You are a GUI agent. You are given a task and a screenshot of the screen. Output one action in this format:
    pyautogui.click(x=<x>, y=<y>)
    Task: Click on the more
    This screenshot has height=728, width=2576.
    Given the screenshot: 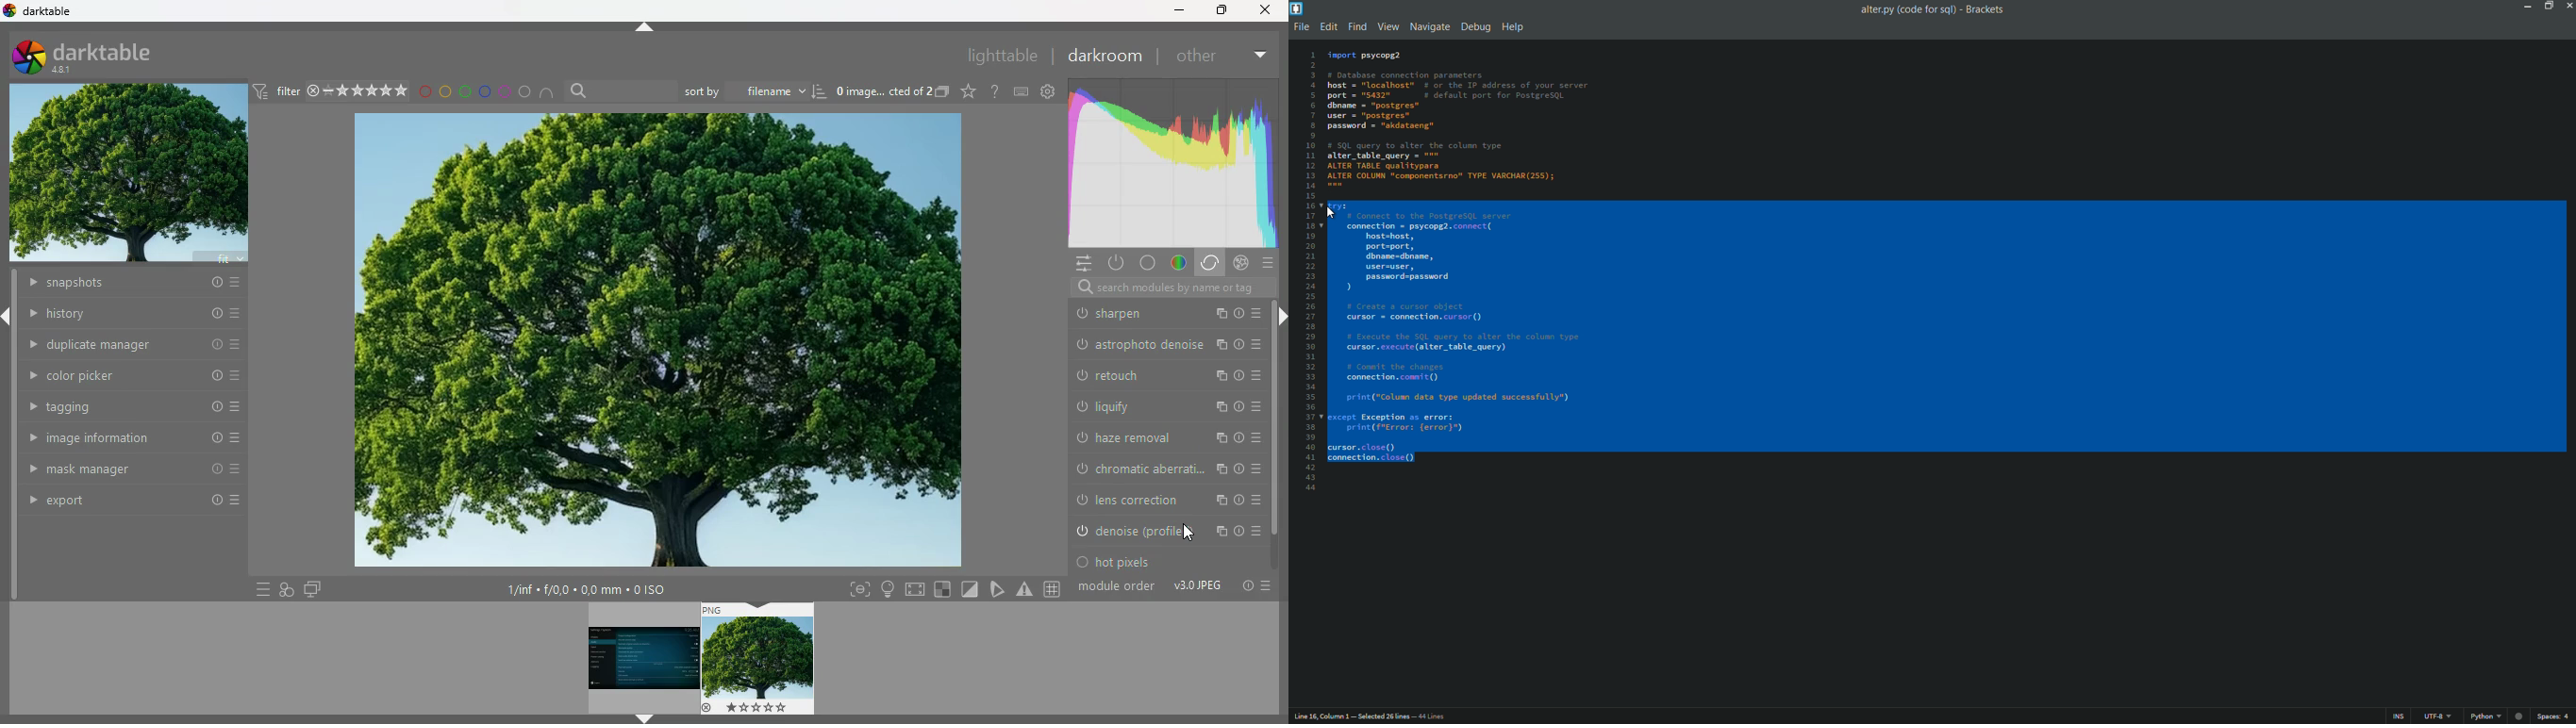 What is the action you would take?
    pyautogui.click(x=1267, y=263)
    